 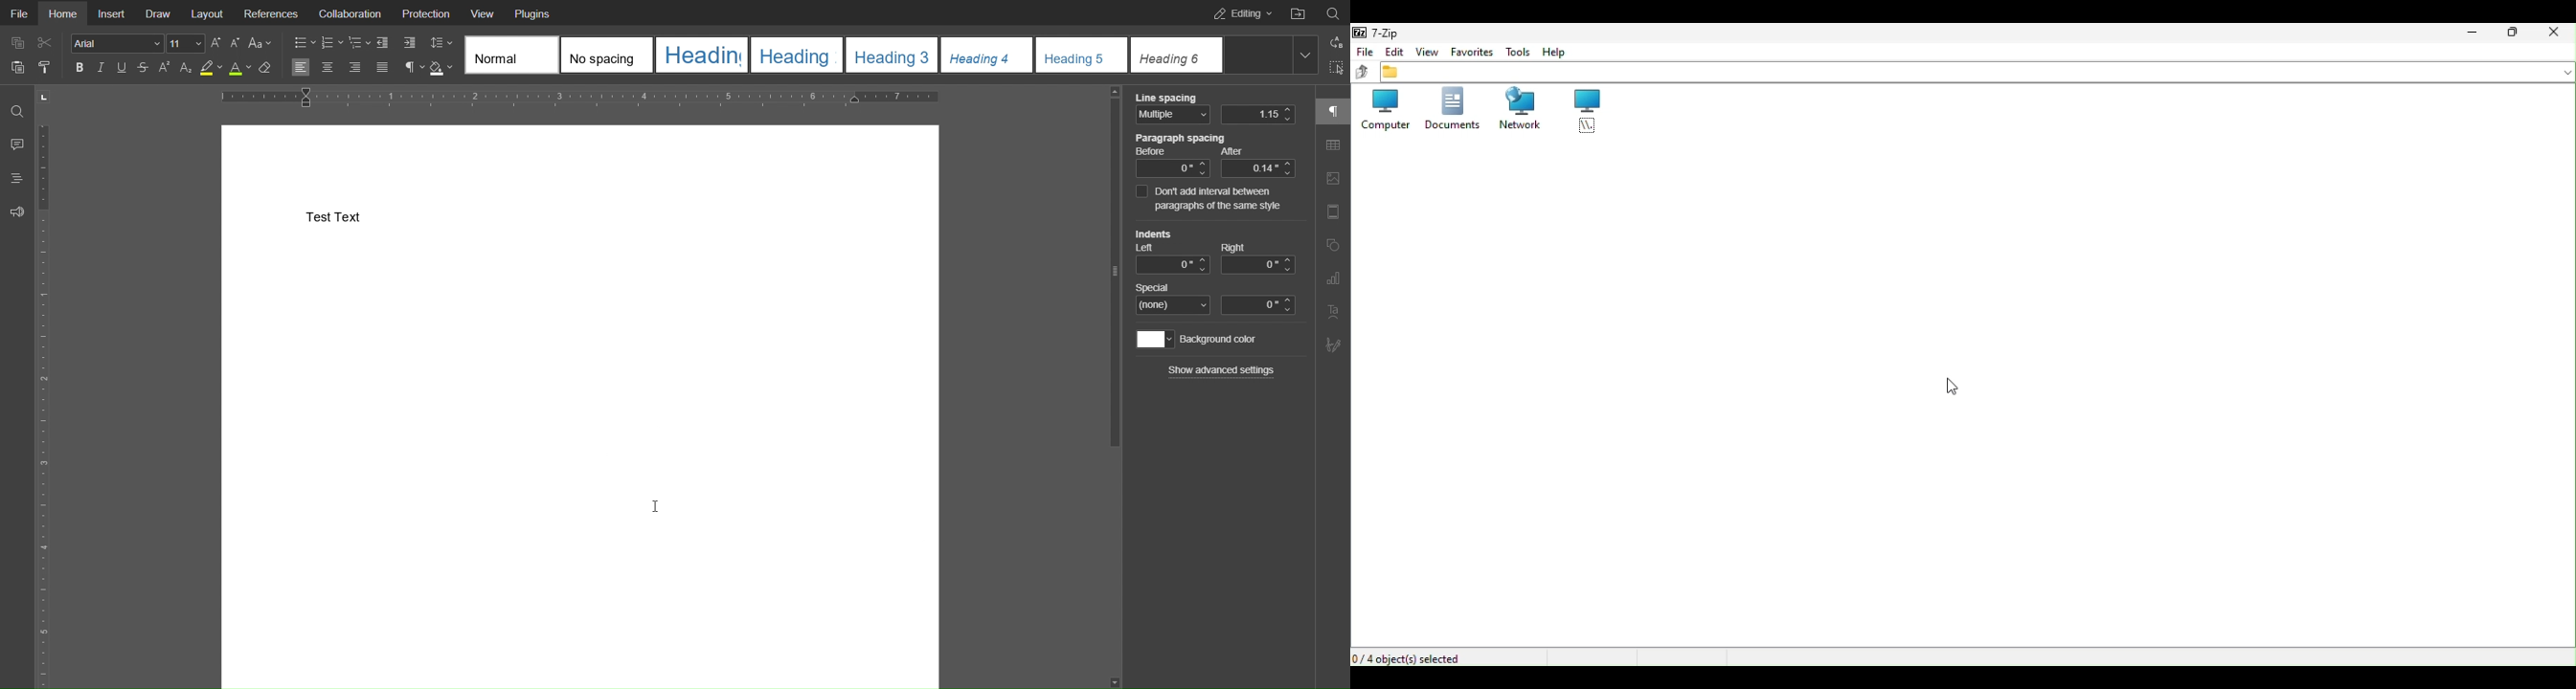 What do you see at coordinates (1977, 73) in the screenshot?
I see `File address bar` at bounding box center [1977, 73].